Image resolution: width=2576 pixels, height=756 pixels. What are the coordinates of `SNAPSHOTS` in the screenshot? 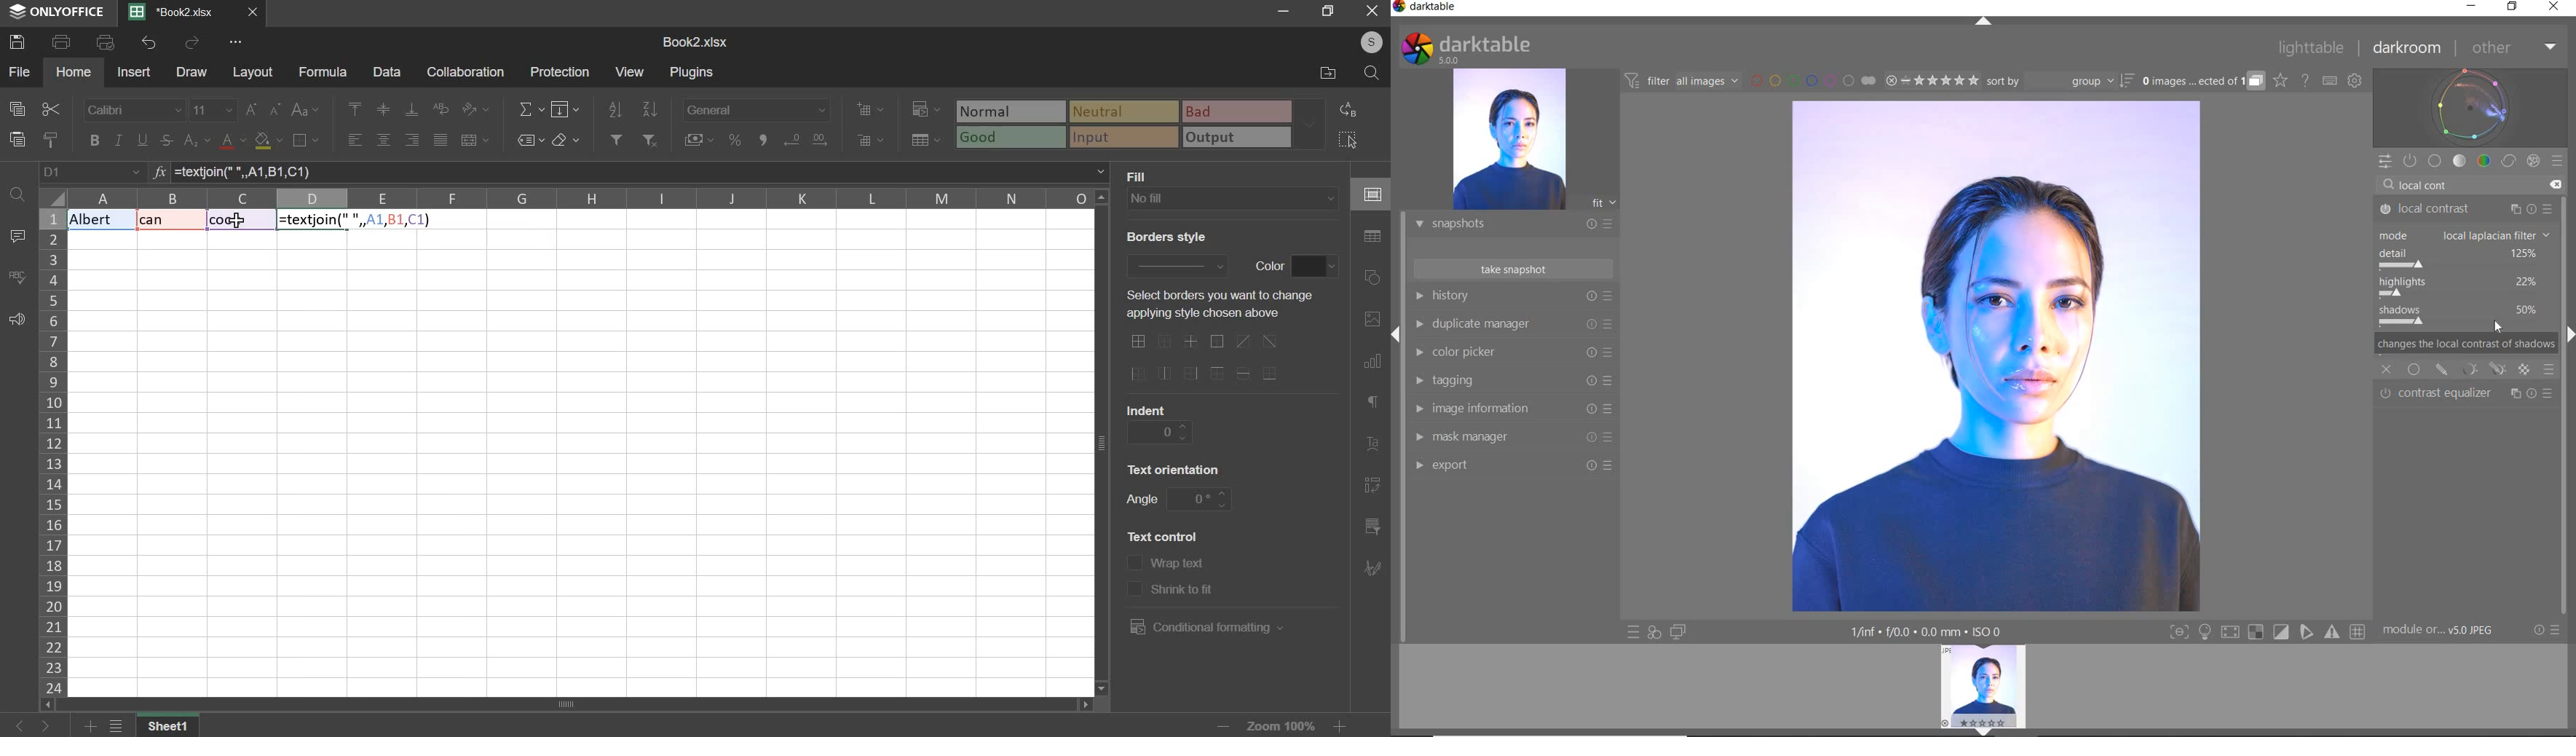 It's located at (1508, 225).